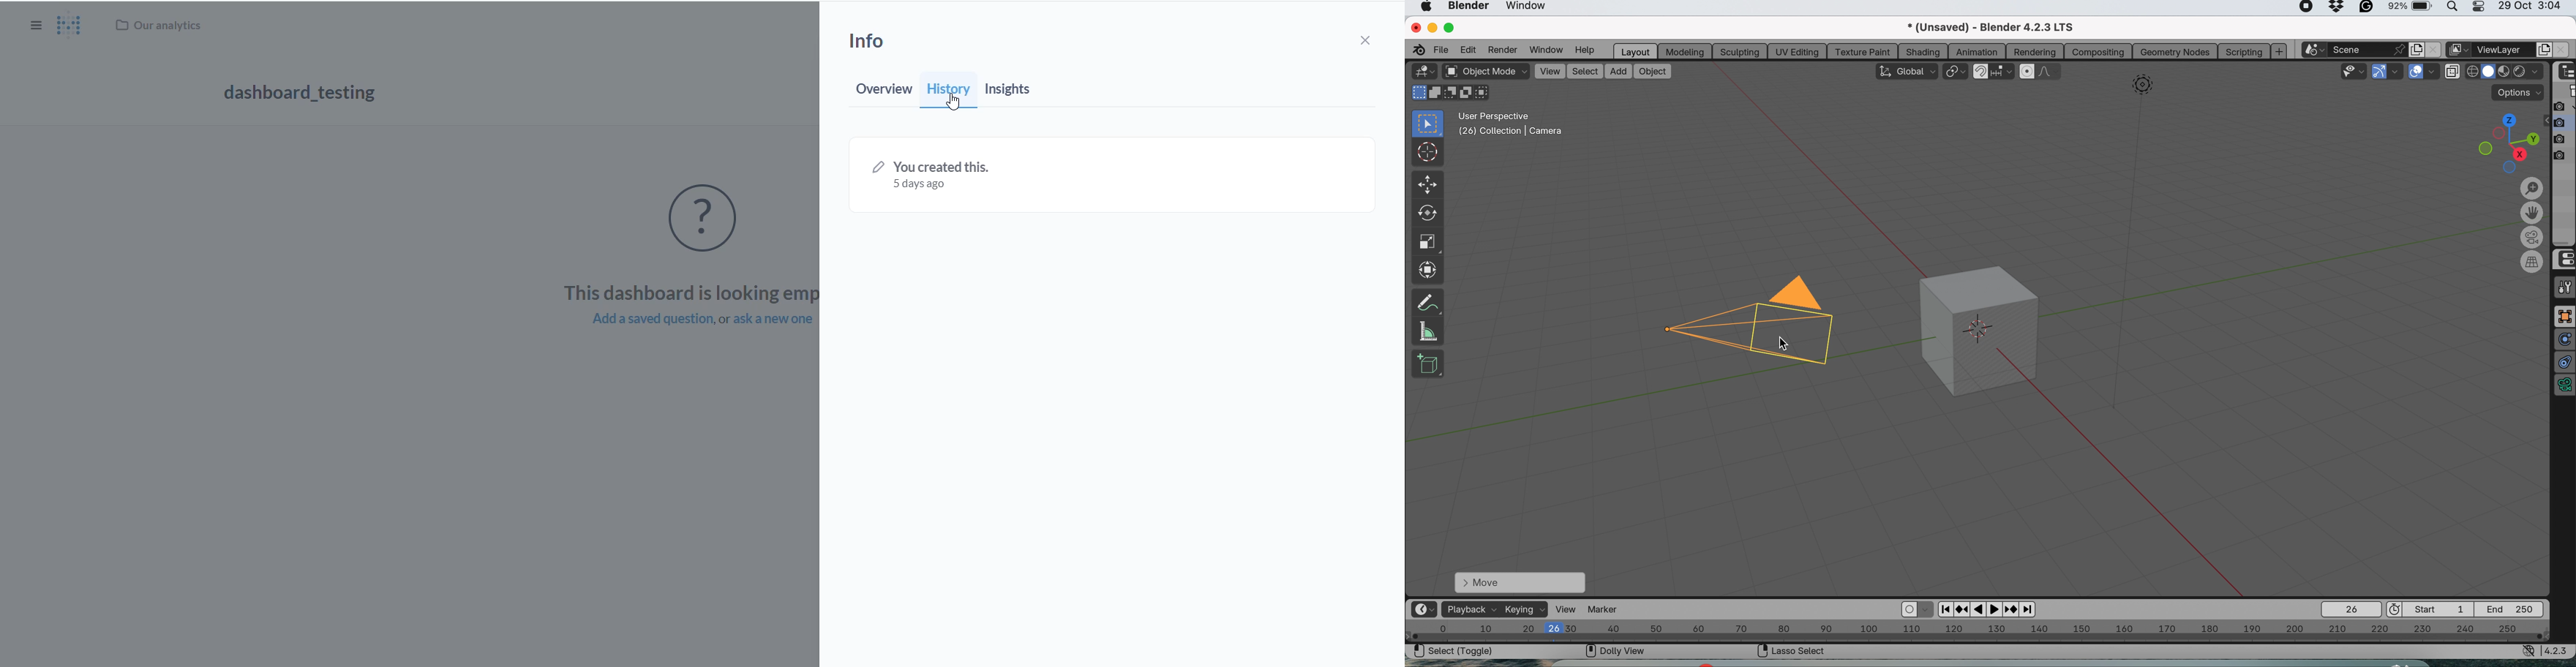 Image resolution: width=2576 pixels, height=672 pixels. What do you see at coordinates (1616, 70) in the screenshot?
I see `add` at bounding box center [1616, 70].